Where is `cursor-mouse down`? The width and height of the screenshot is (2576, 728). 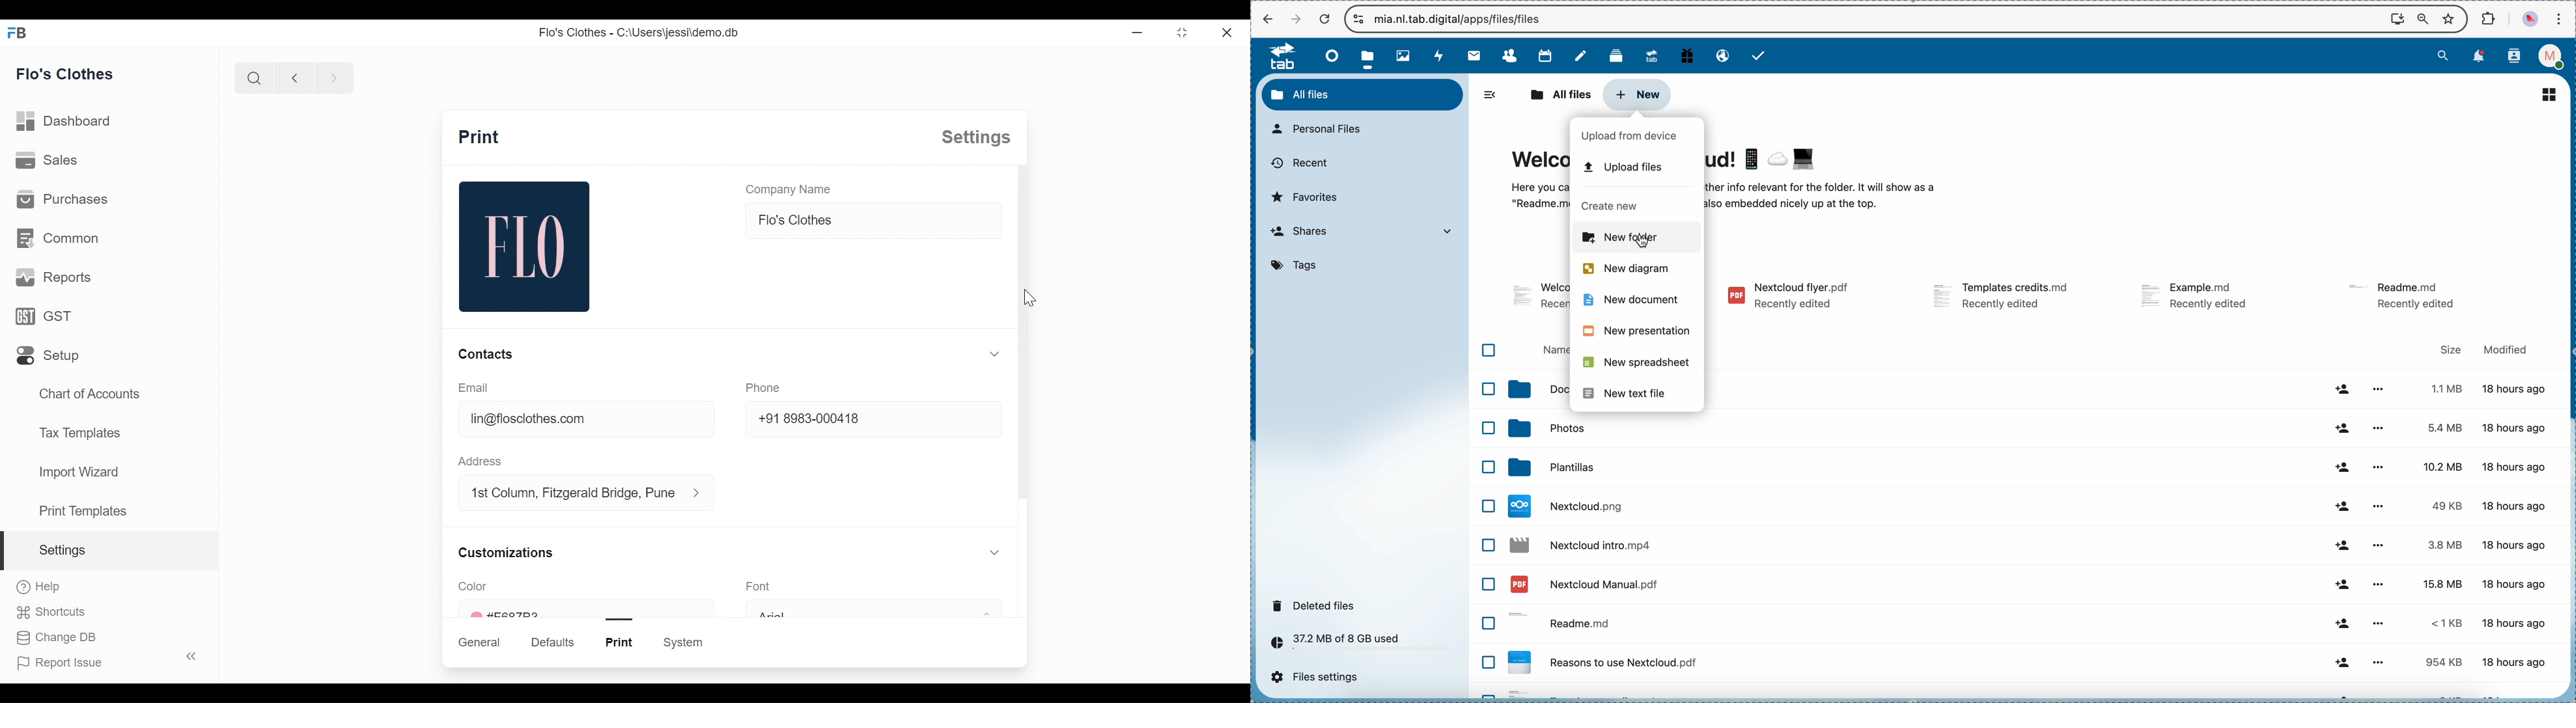 cursor-mouse down is located at coordinates (1030, 297).